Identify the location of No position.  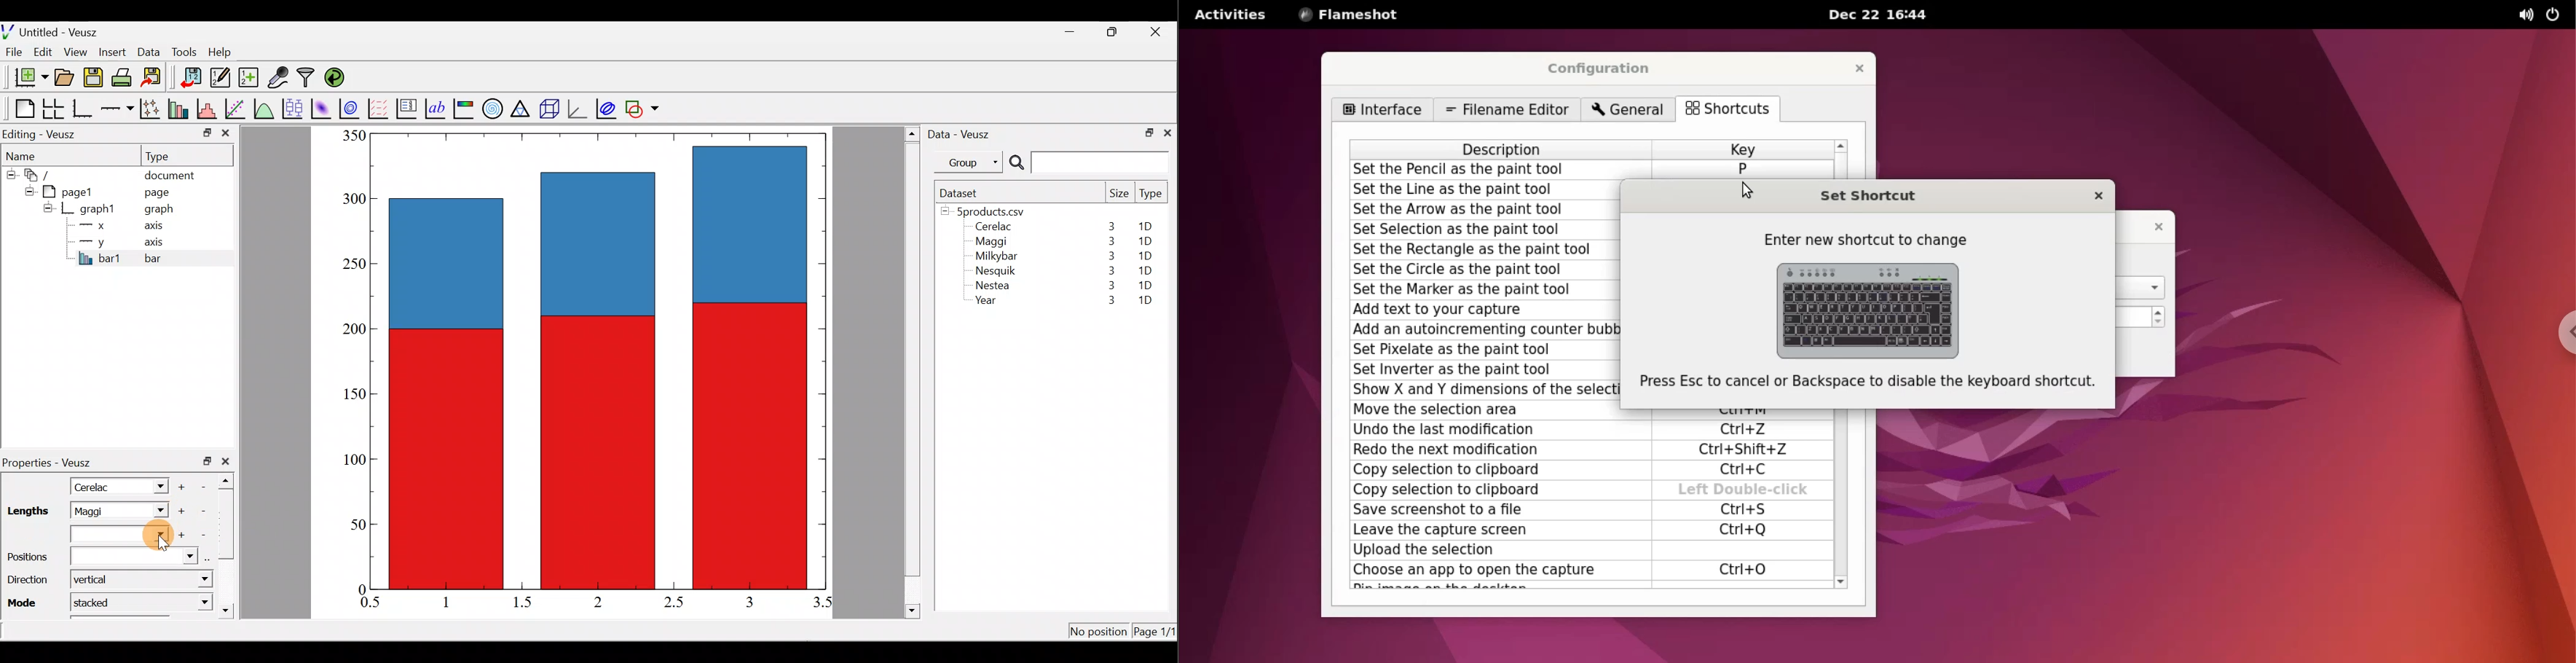
(1100, 632).